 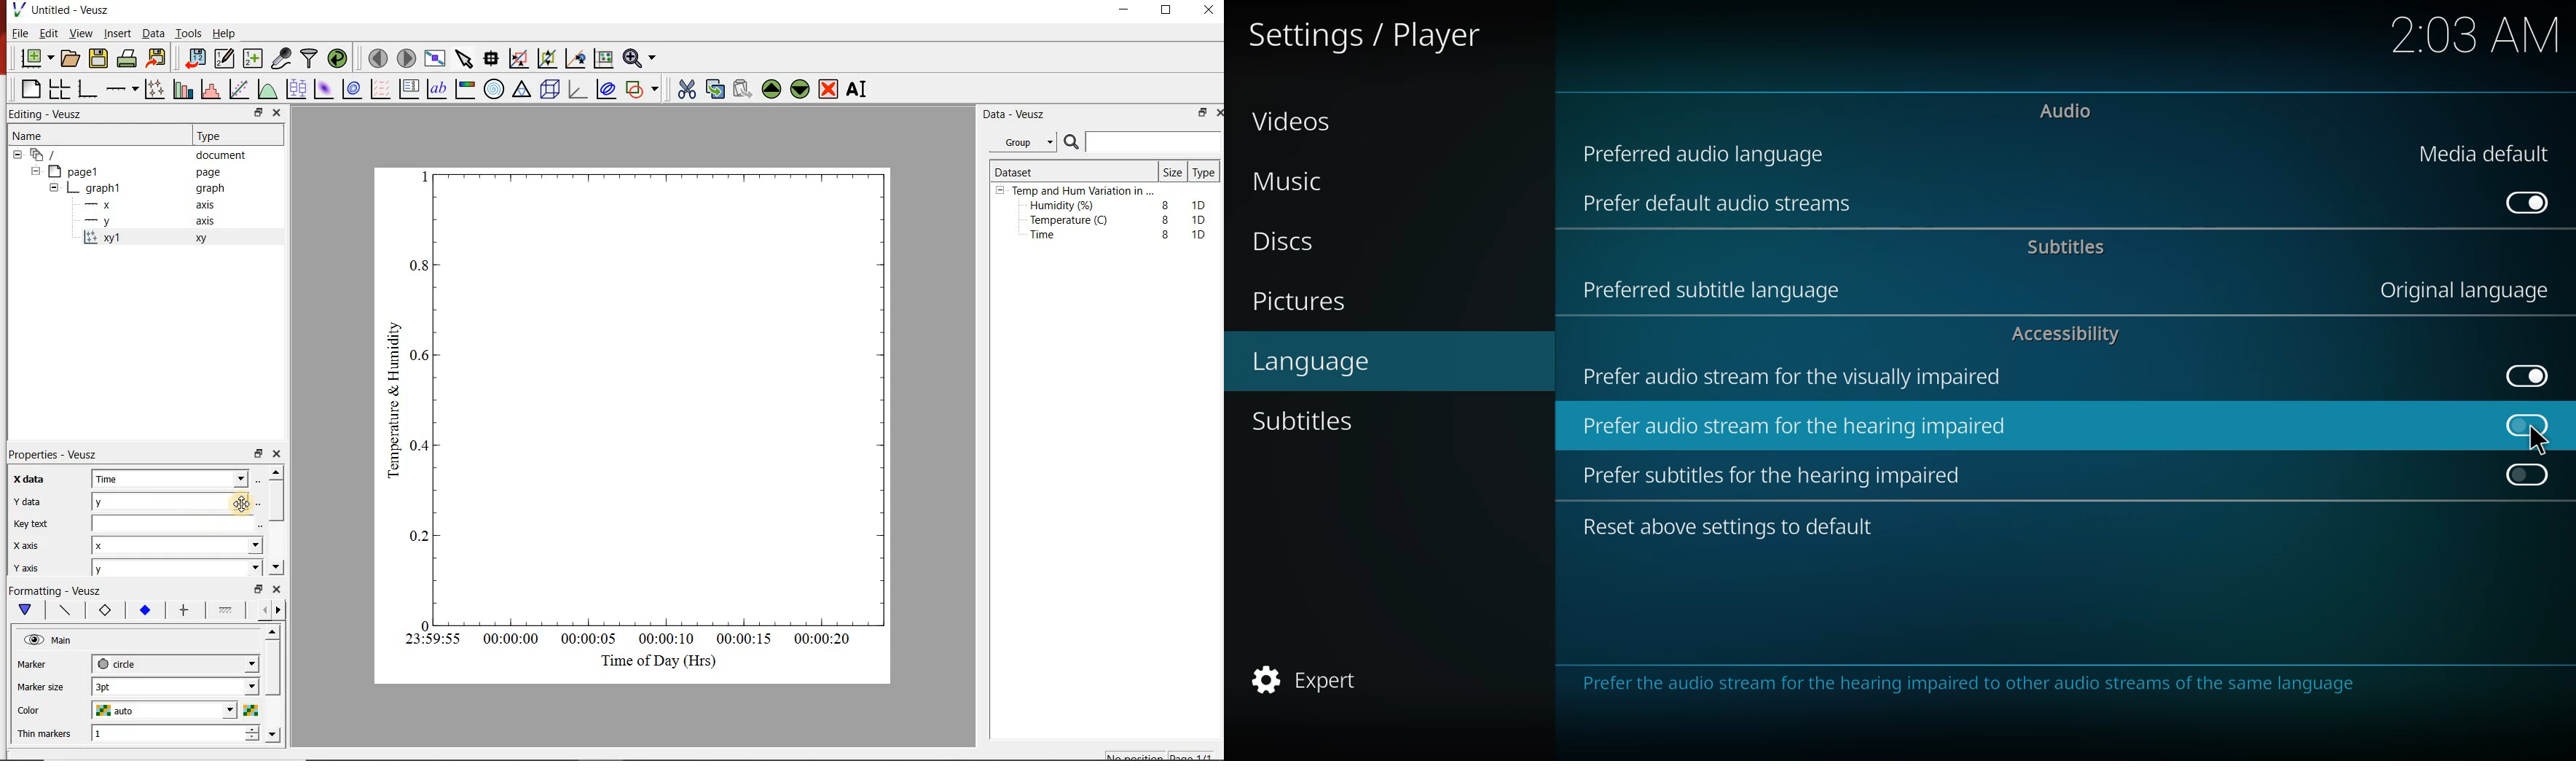 What do you see at coordinates (49, 35) in the screenshot?
I see `Edit` at bounding box center [49, 35].